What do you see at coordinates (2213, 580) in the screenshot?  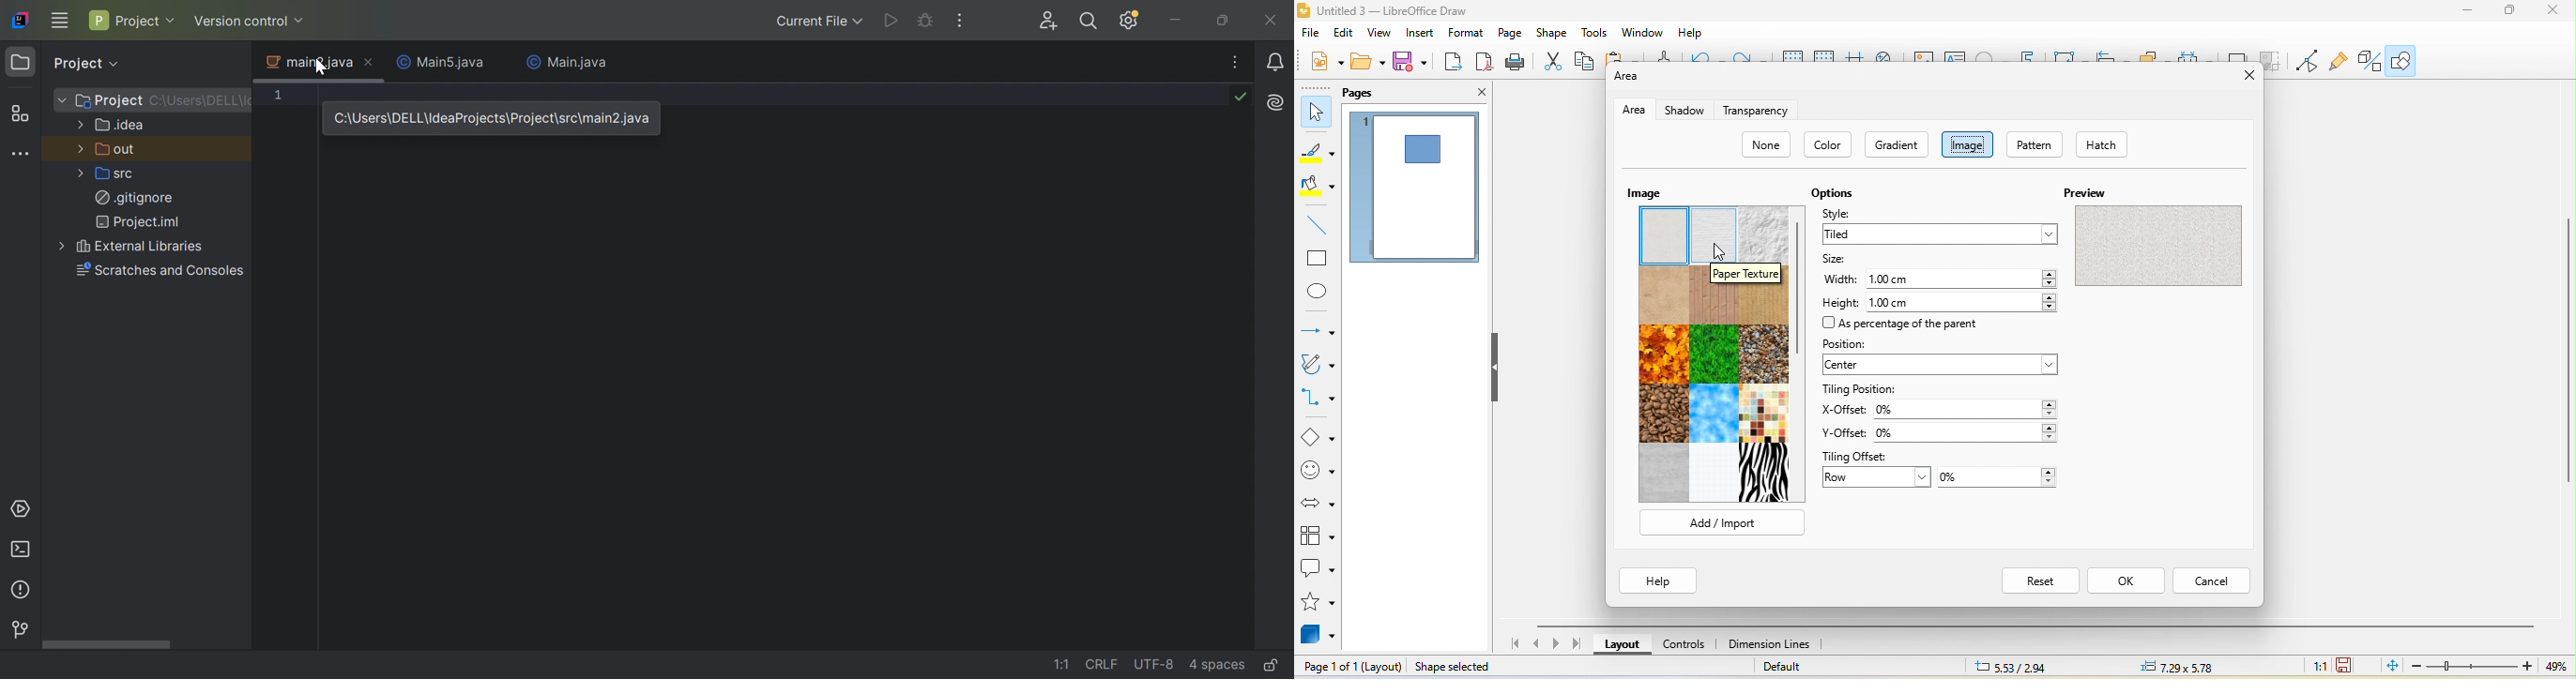 I see `cancel` at bounding box center [2213, 580].